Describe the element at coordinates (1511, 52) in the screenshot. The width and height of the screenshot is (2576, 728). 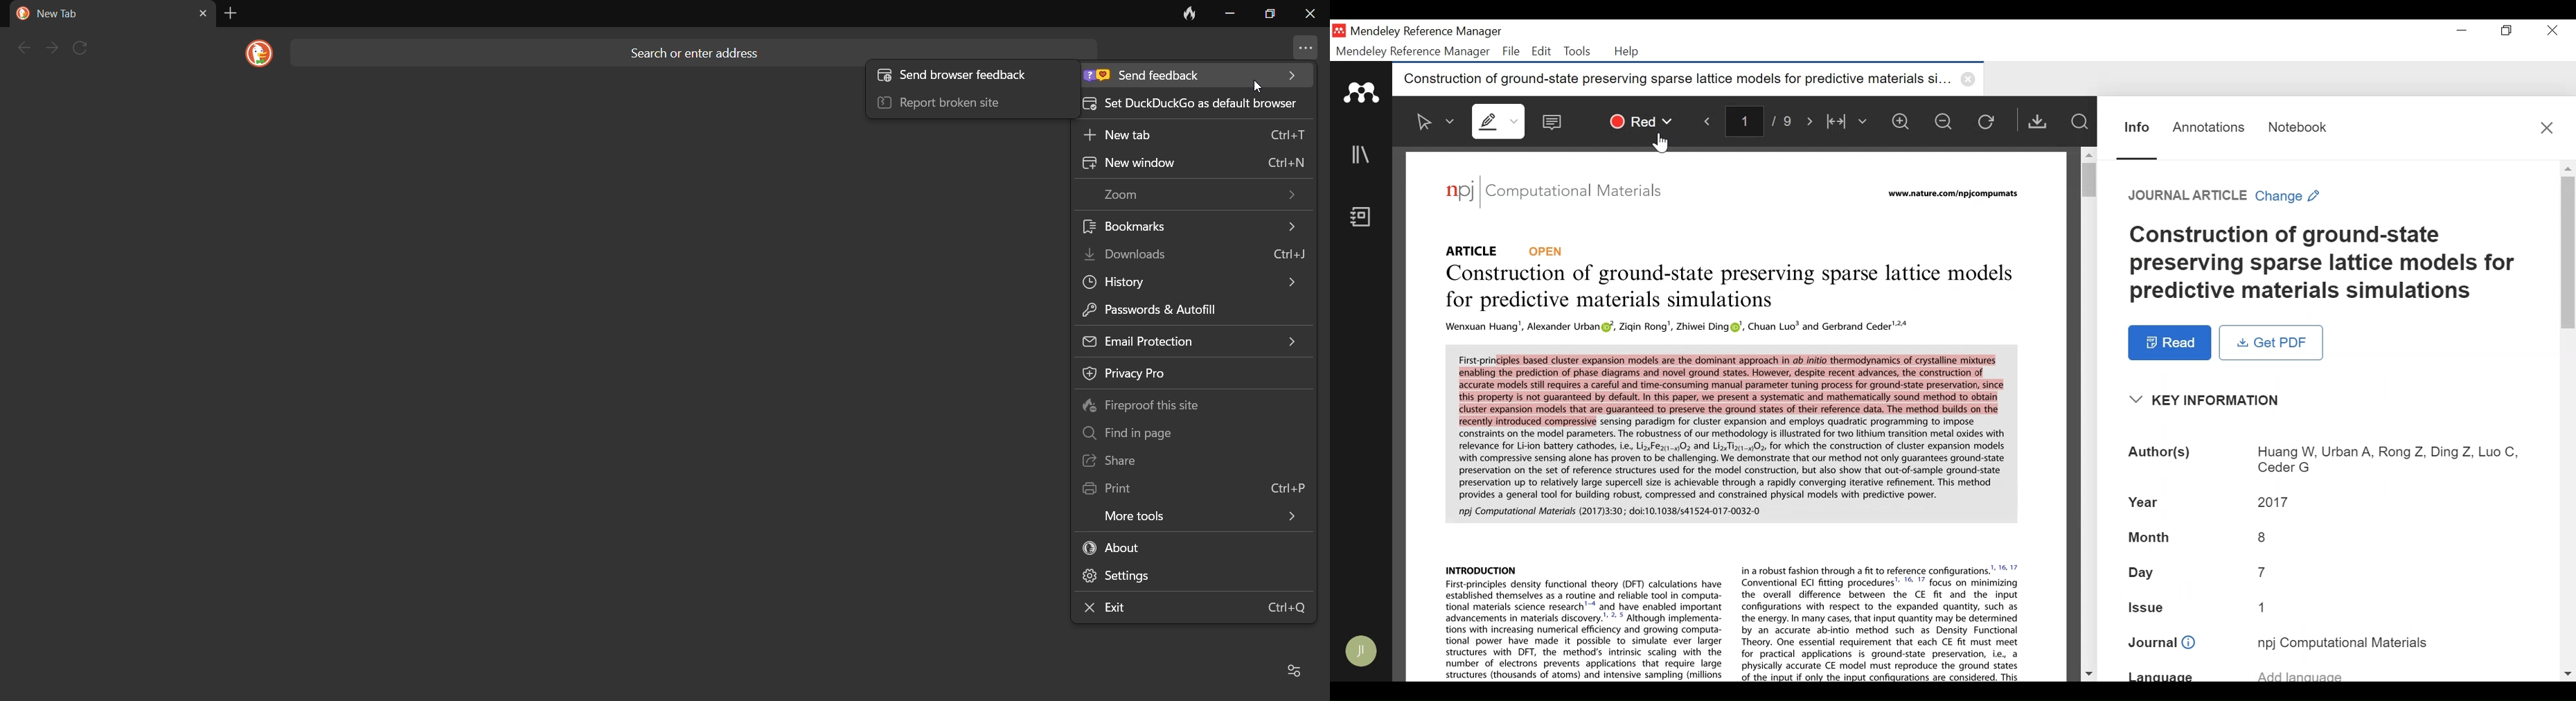
I see `File` at that location.